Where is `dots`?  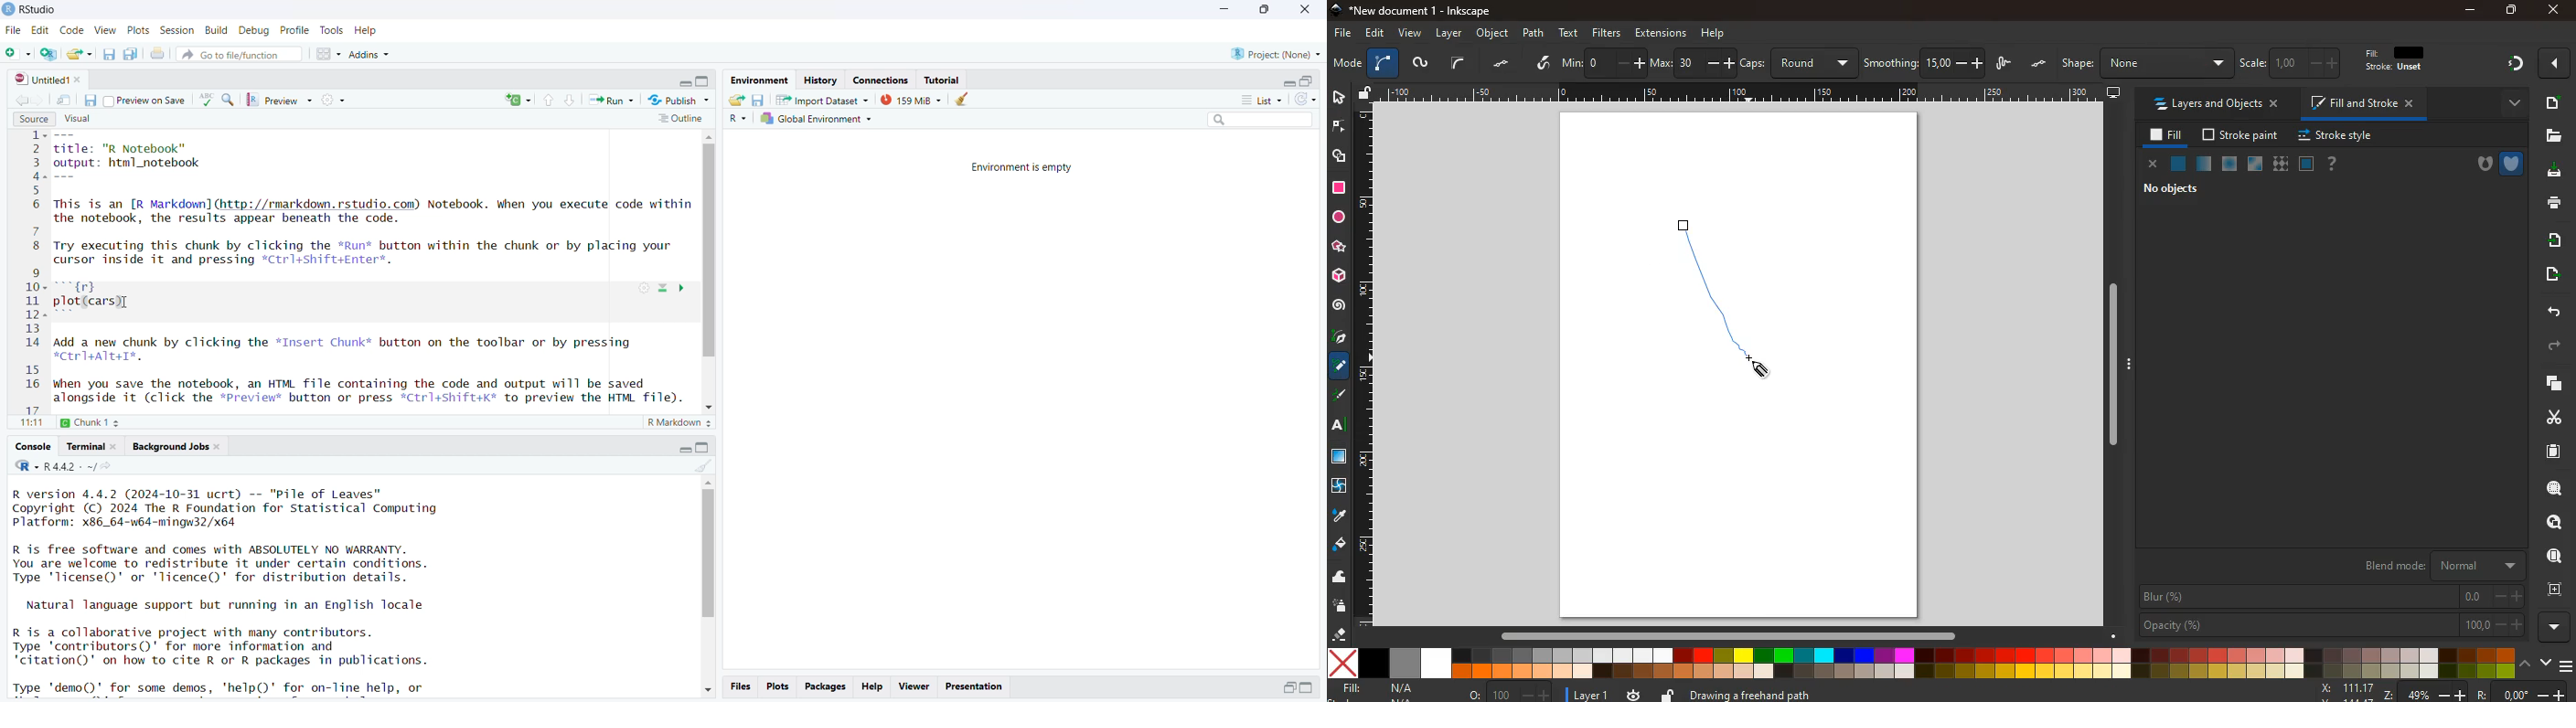 dots is located at coordinates (1503, 64).